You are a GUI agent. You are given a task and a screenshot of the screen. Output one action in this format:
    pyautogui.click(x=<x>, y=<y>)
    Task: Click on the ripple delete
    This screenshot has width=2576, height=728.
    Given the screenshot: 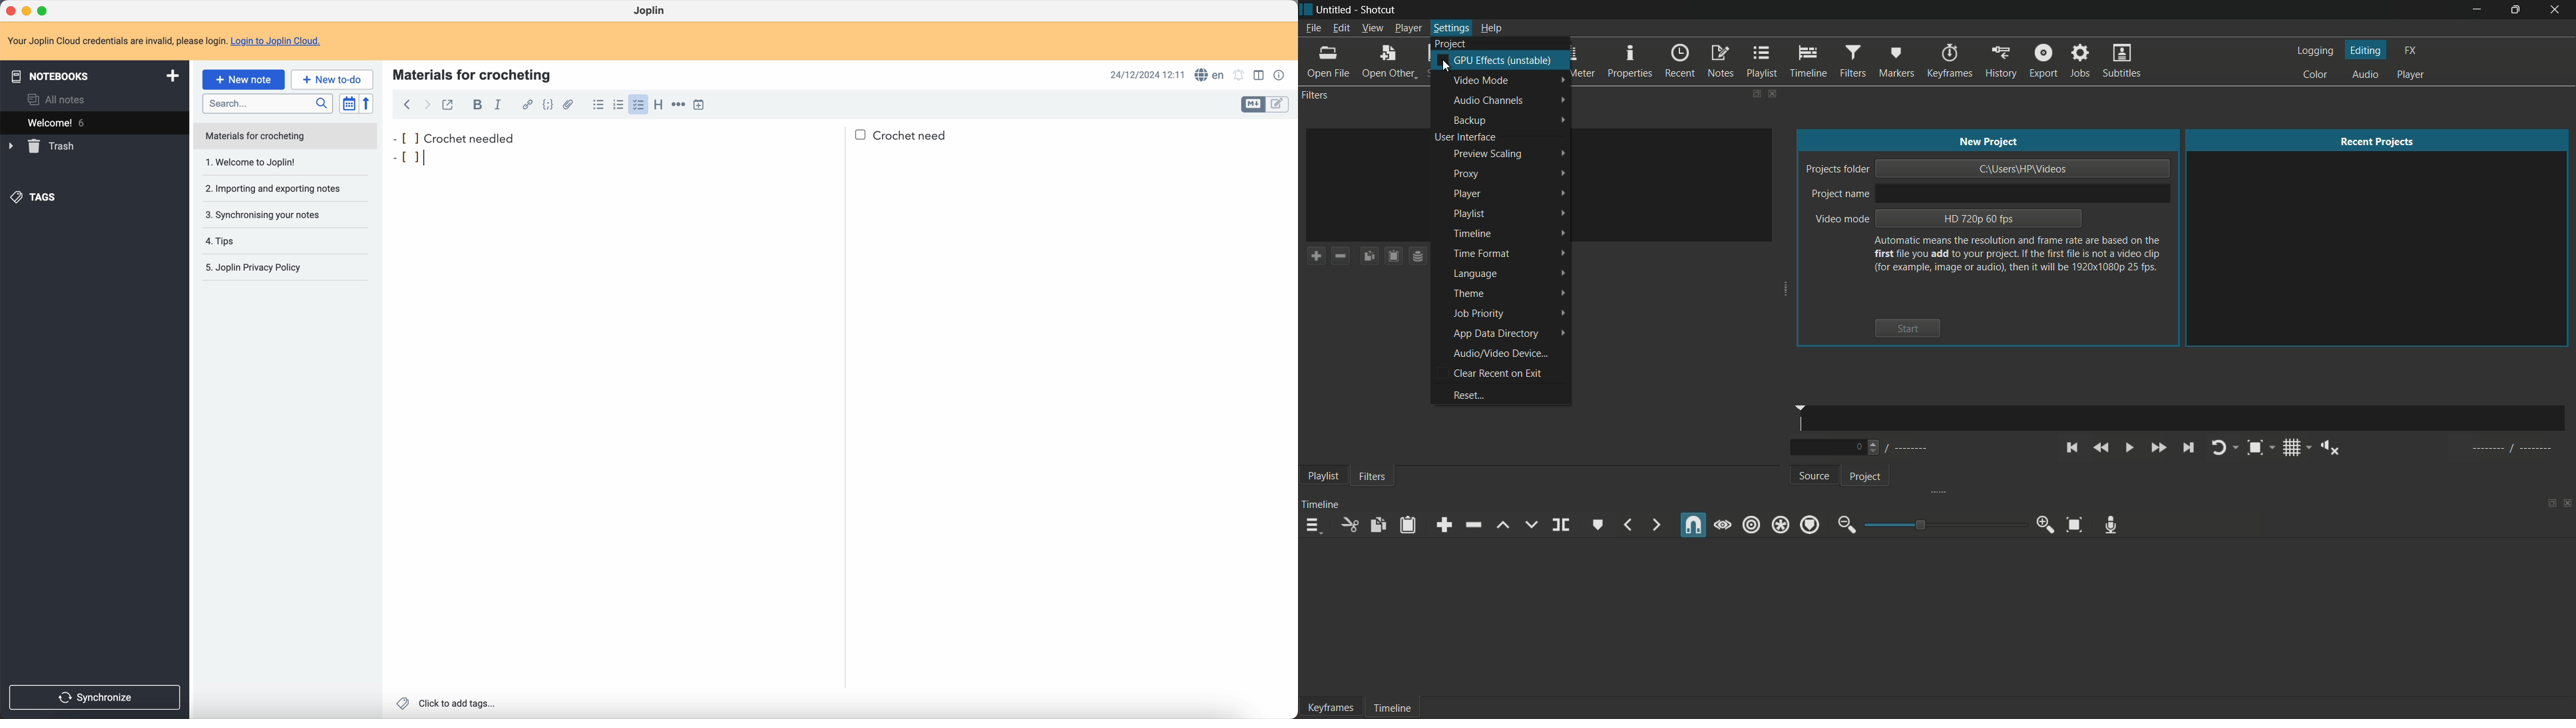 What is the action you would take?
    pyautogui.click(x=1471, y=525)
    